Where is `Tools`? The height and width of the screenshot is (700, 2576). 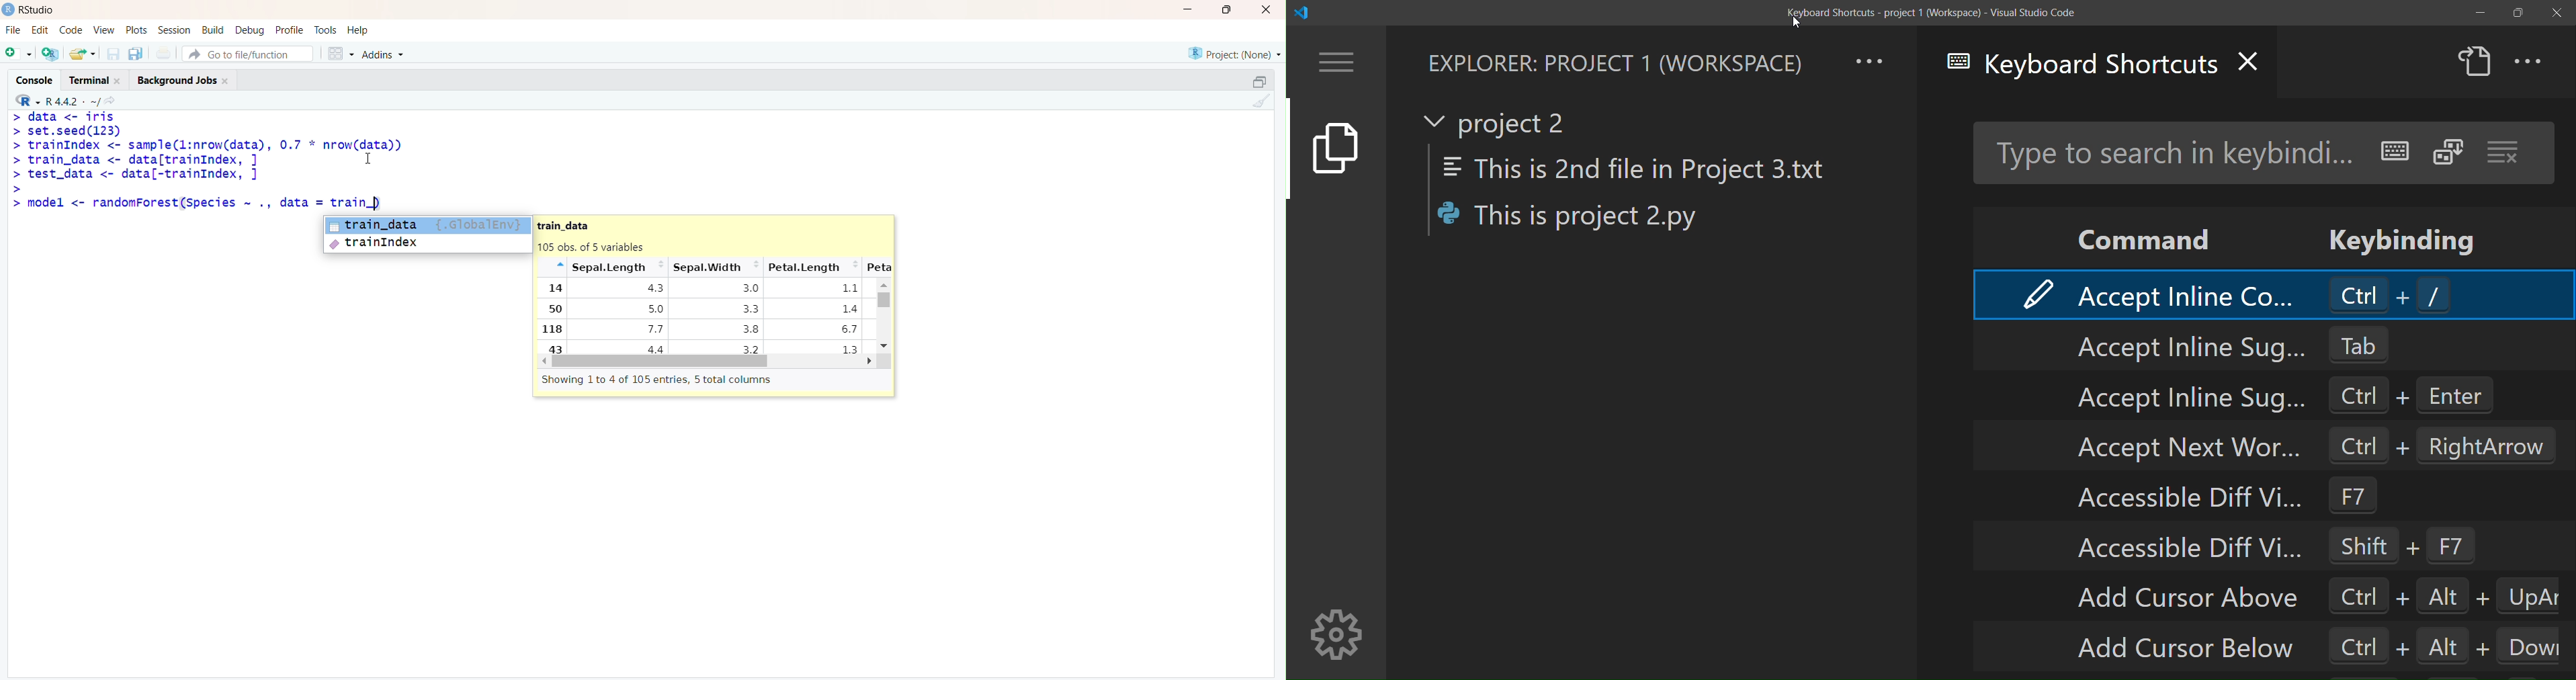 Tools is located at coordinates (325, 29).